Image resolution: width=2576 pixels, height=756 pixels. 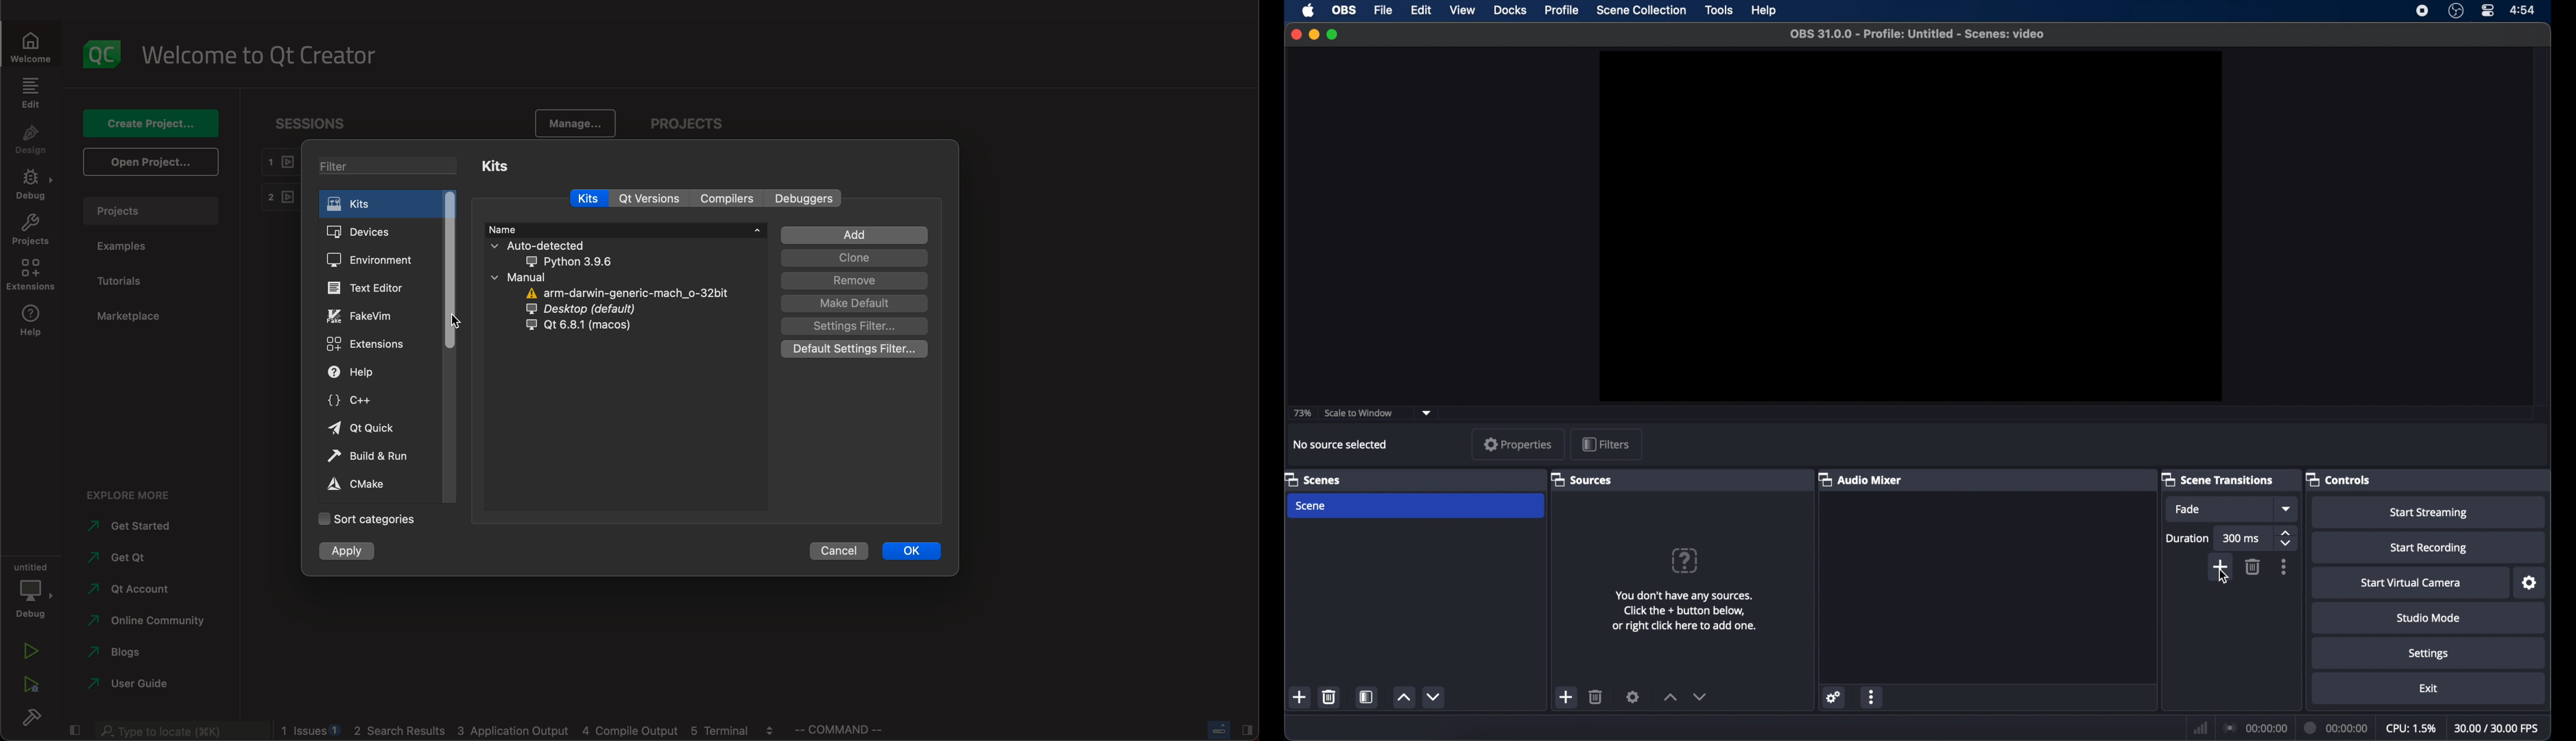 I want to click on create, so click(x=147, y=125).